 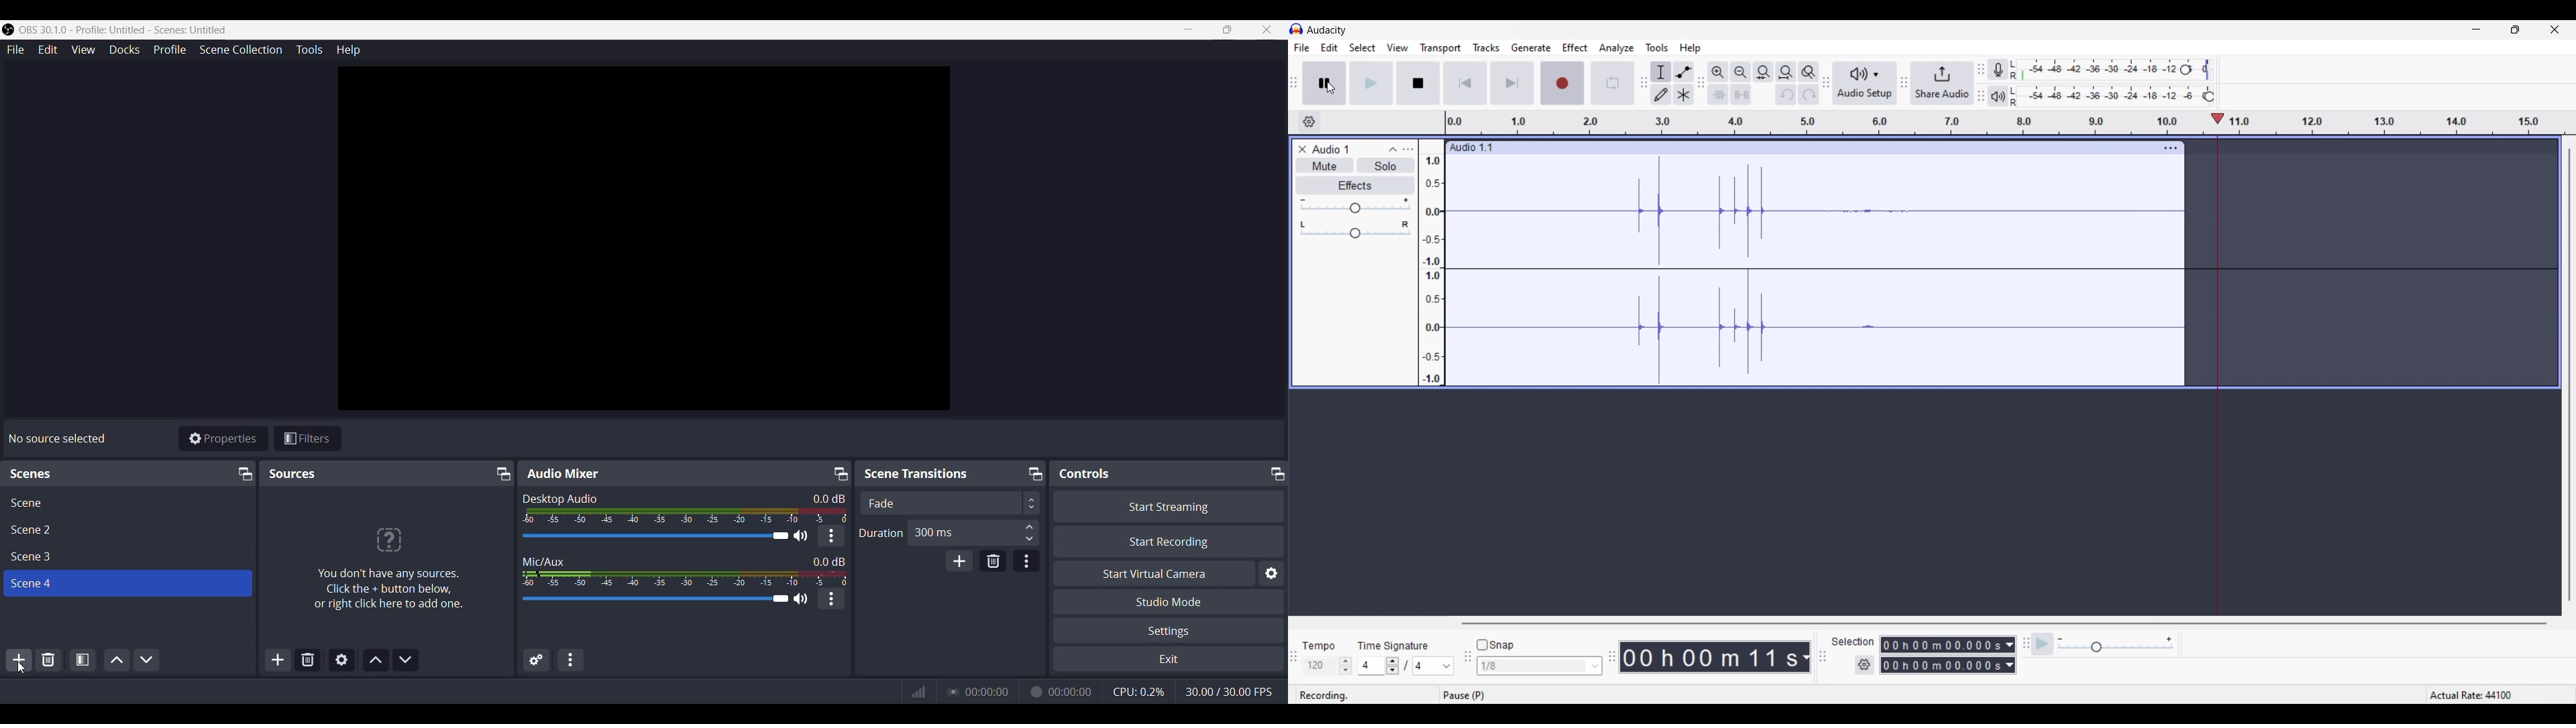 What do you see at coordinates (2003, 624) in the screenshot?
I see `Horizontal slide bar` at bounding box center [2003, 624].